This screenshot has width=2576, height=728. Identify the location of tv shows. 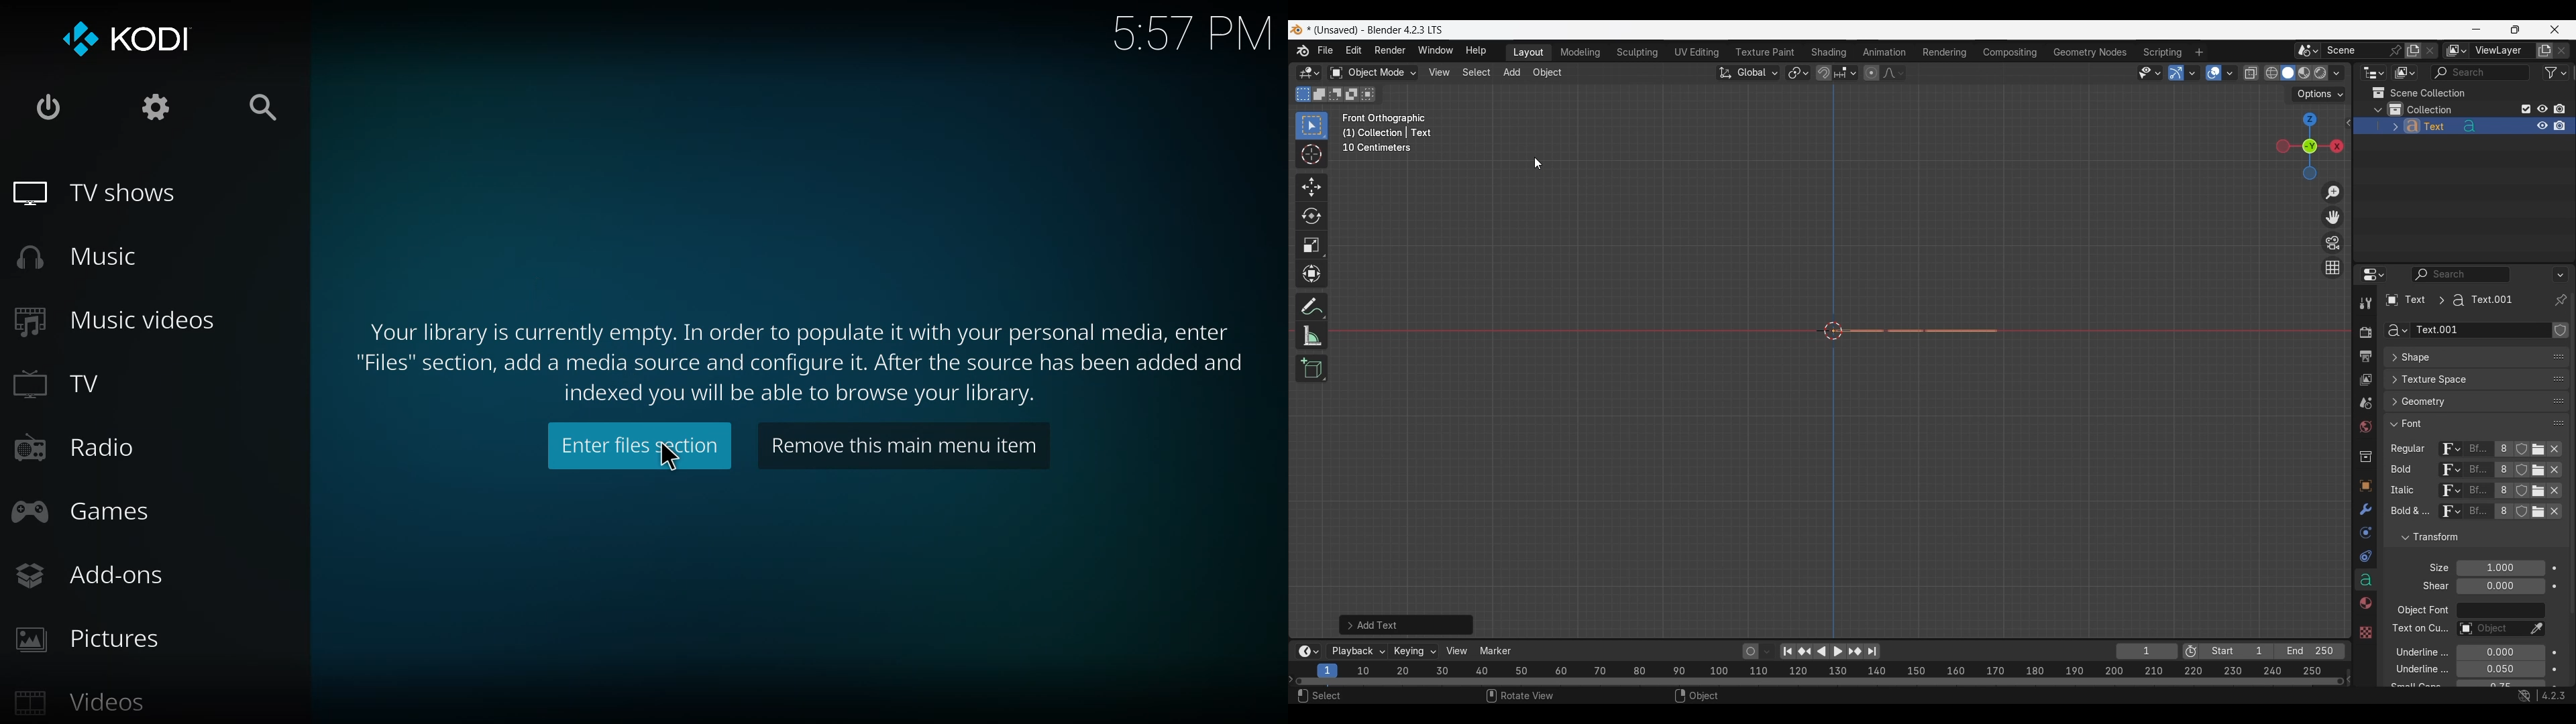
(109, 192).